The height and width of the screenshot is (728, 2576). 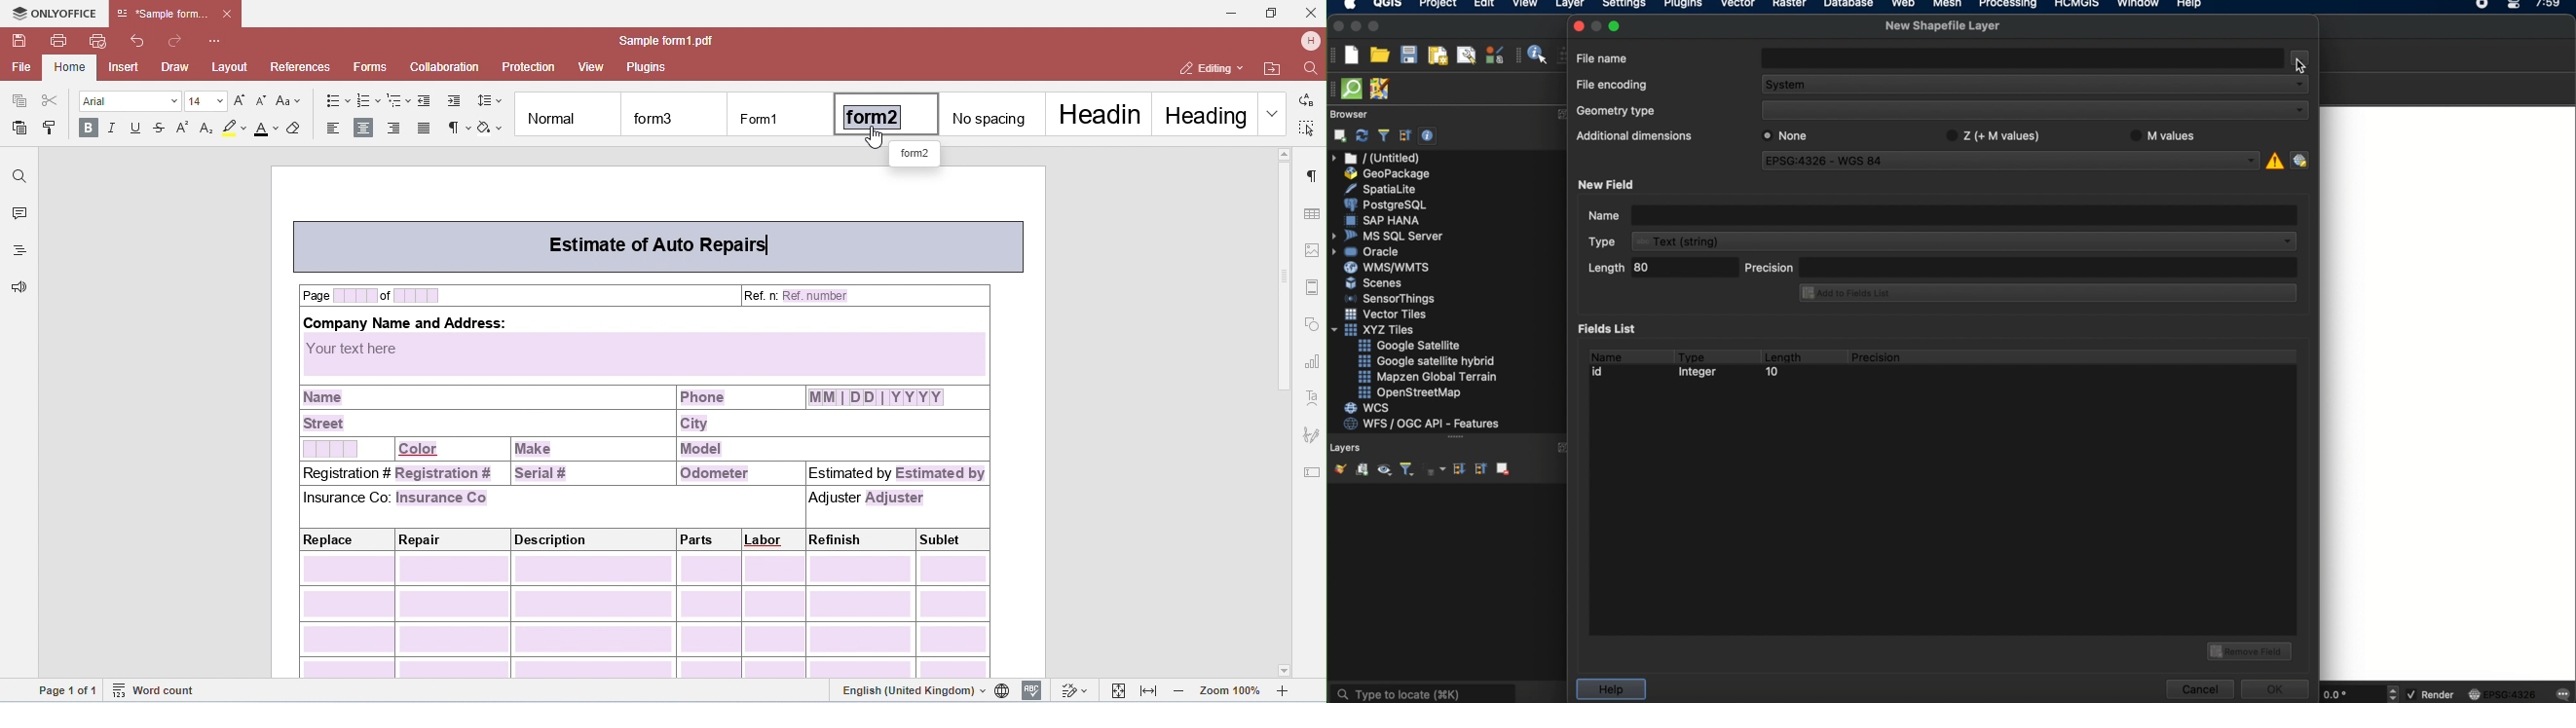 What do you see at coordinates (1943, 26) in the screenshot?
I see `new shaoefile layer` at bounding box center [1943, 26].